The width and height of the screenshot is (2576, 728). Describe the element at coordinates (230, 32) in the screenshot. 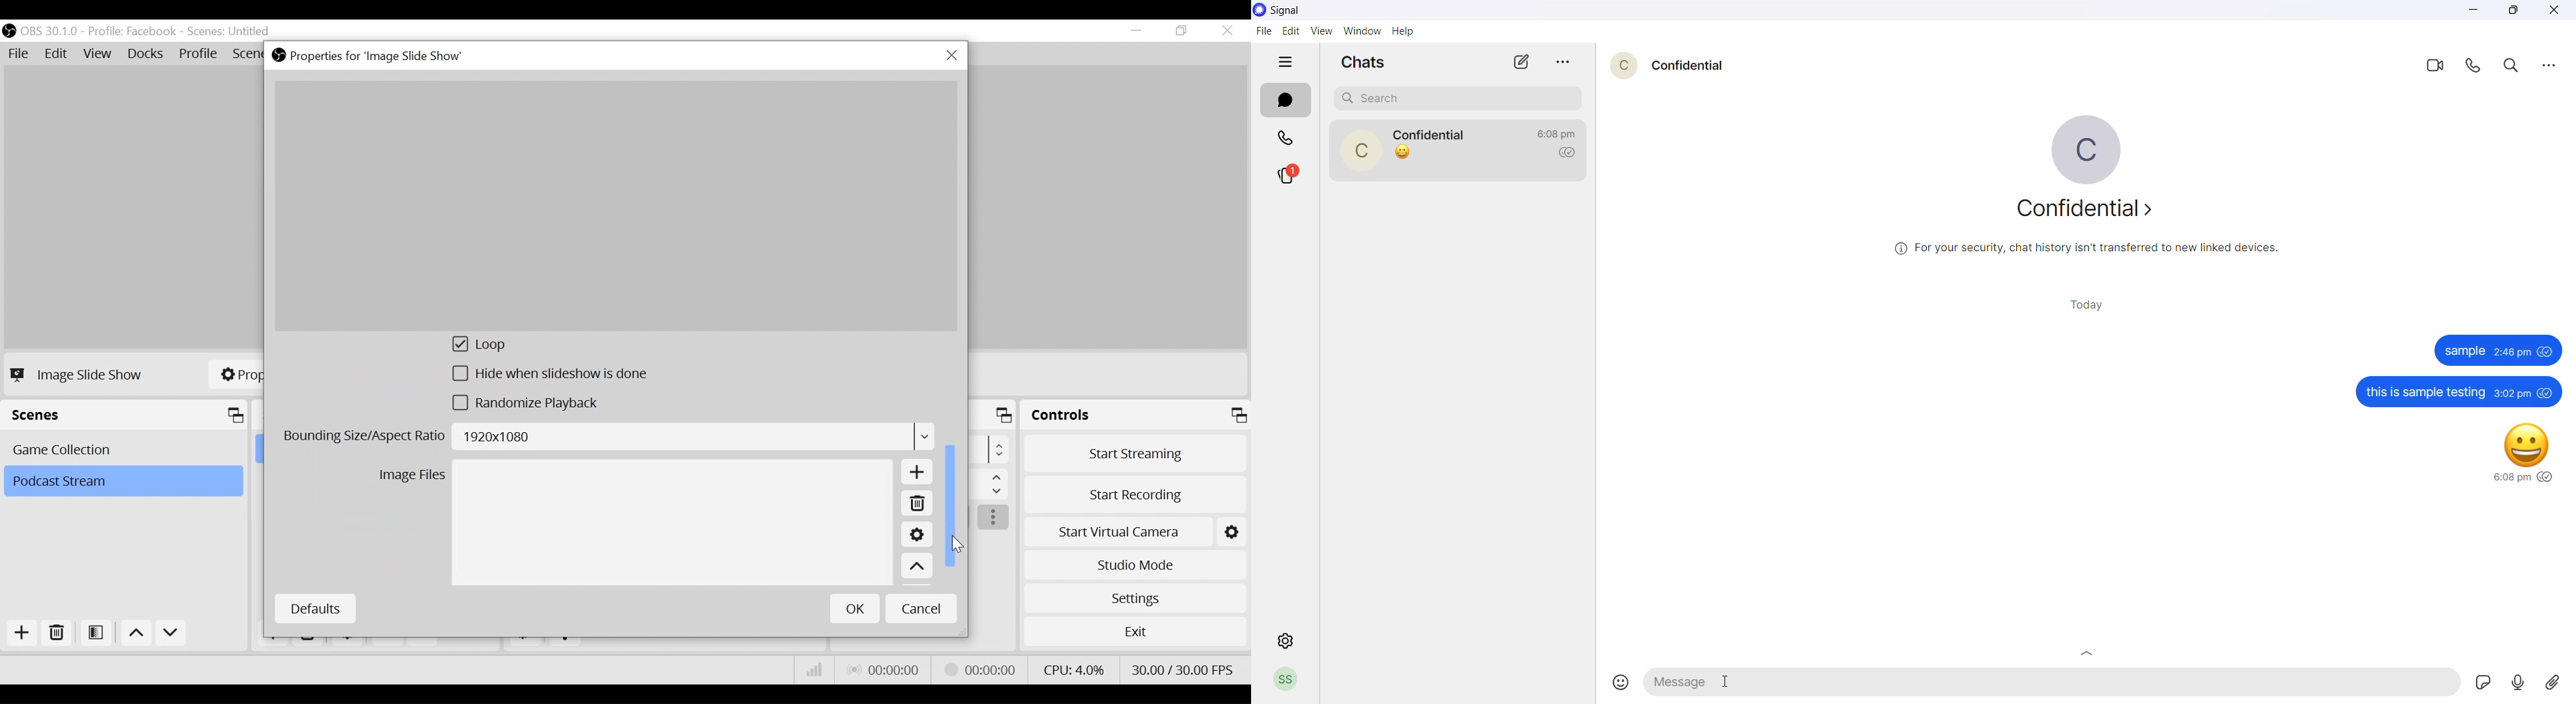

I see `Scene` at that location.